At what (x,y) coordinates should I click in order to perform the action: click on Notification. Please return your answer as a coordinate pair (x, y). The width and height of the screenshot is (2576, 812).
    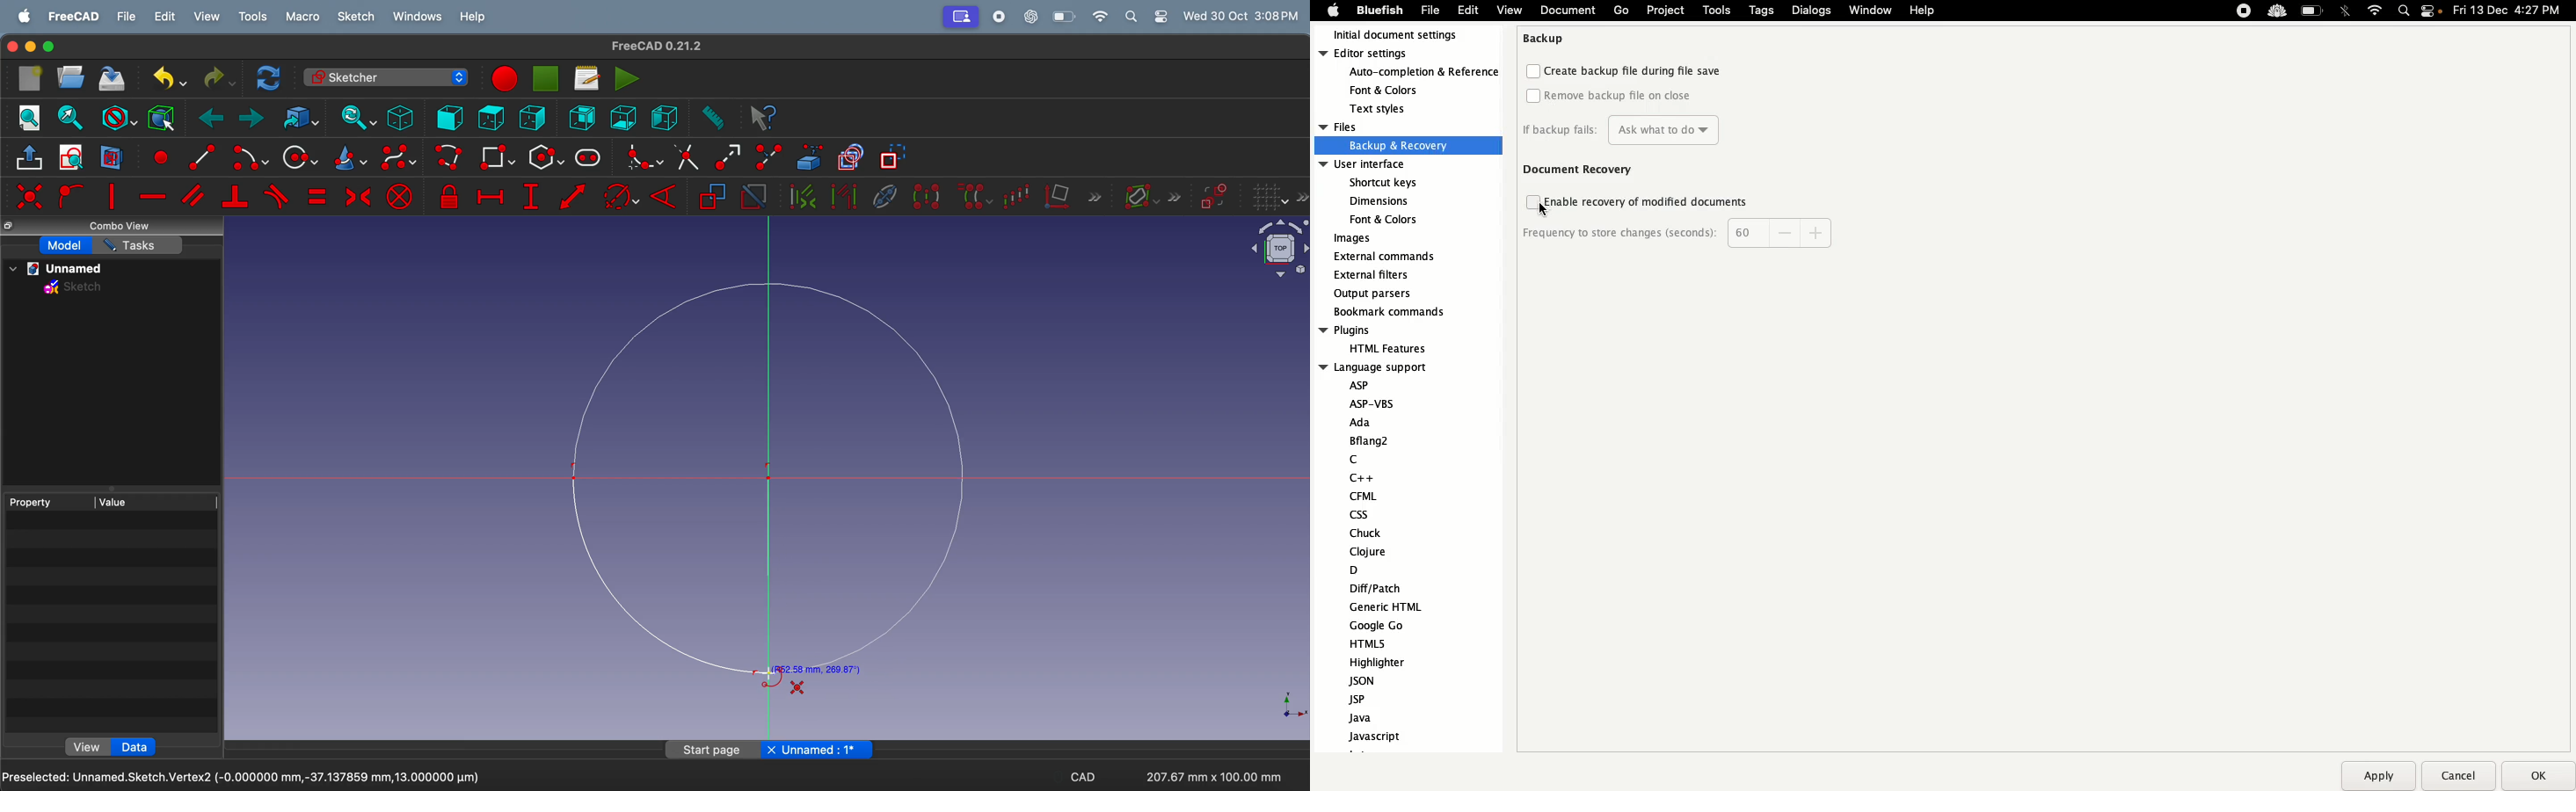
    Looking at the image, I should click on (2434, 12).